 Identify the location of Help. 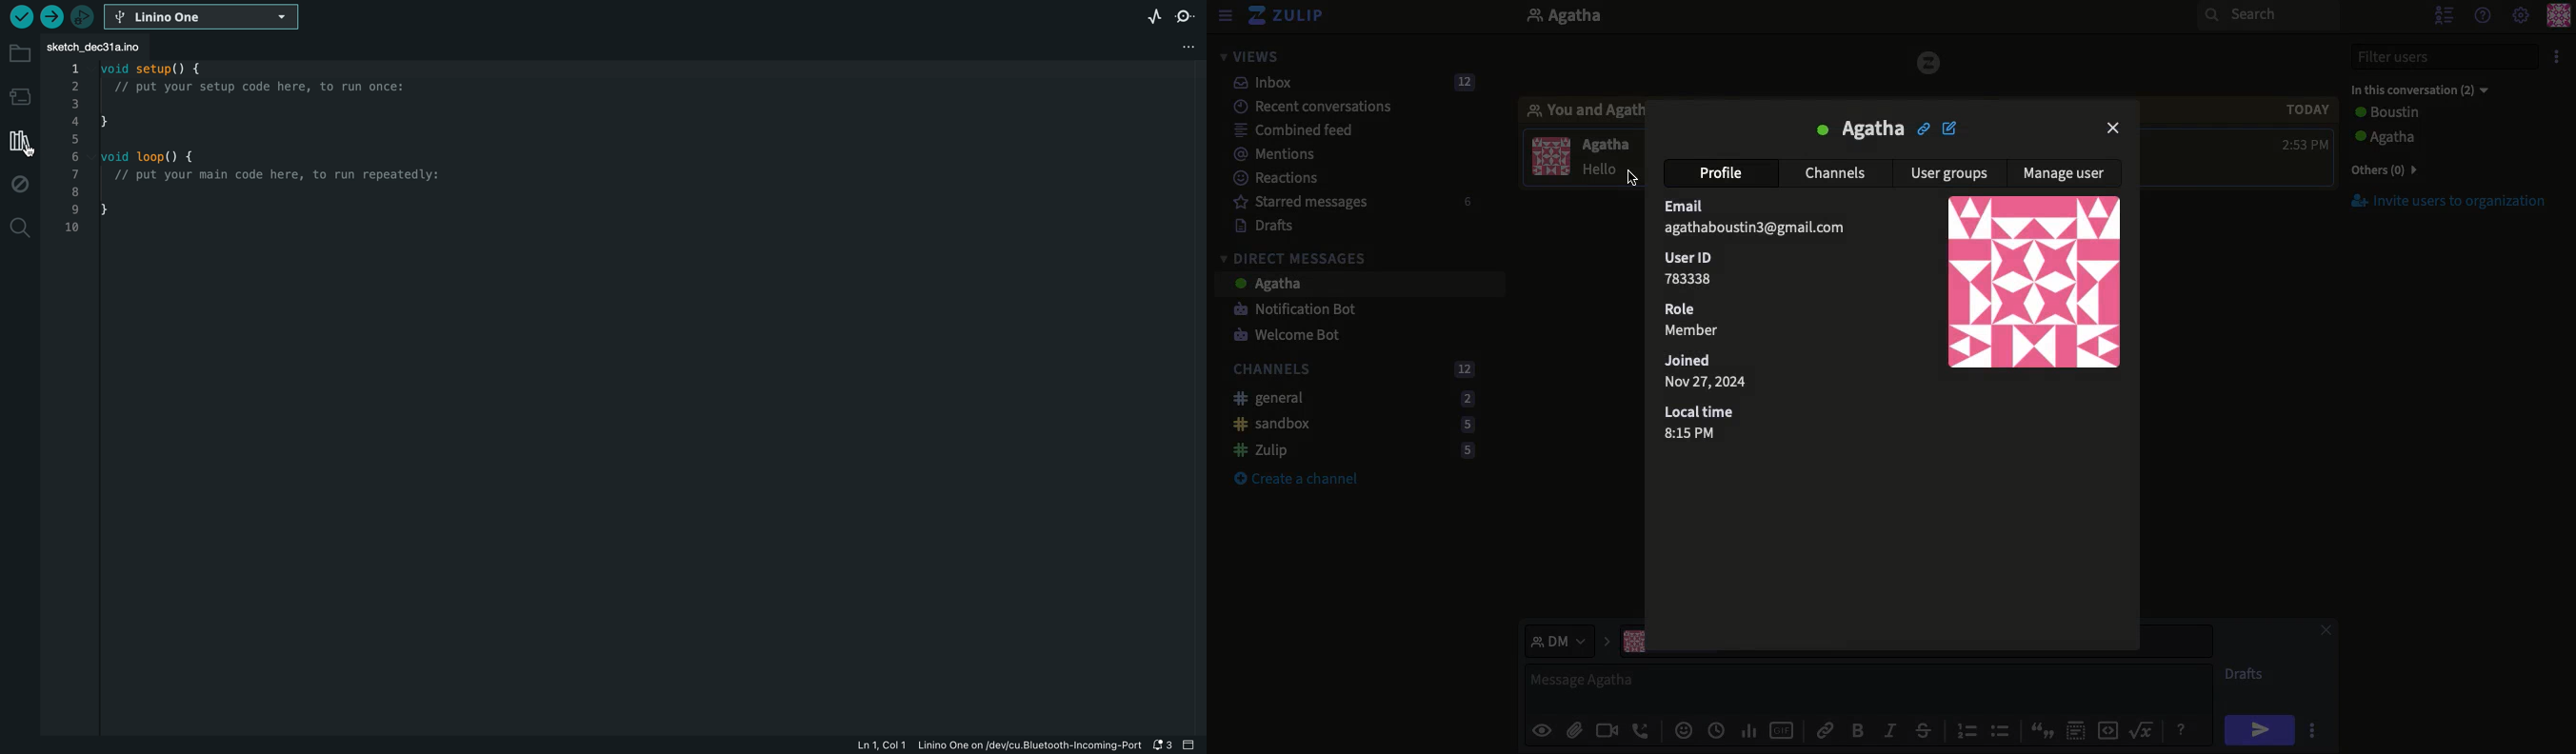
(2183, 729).